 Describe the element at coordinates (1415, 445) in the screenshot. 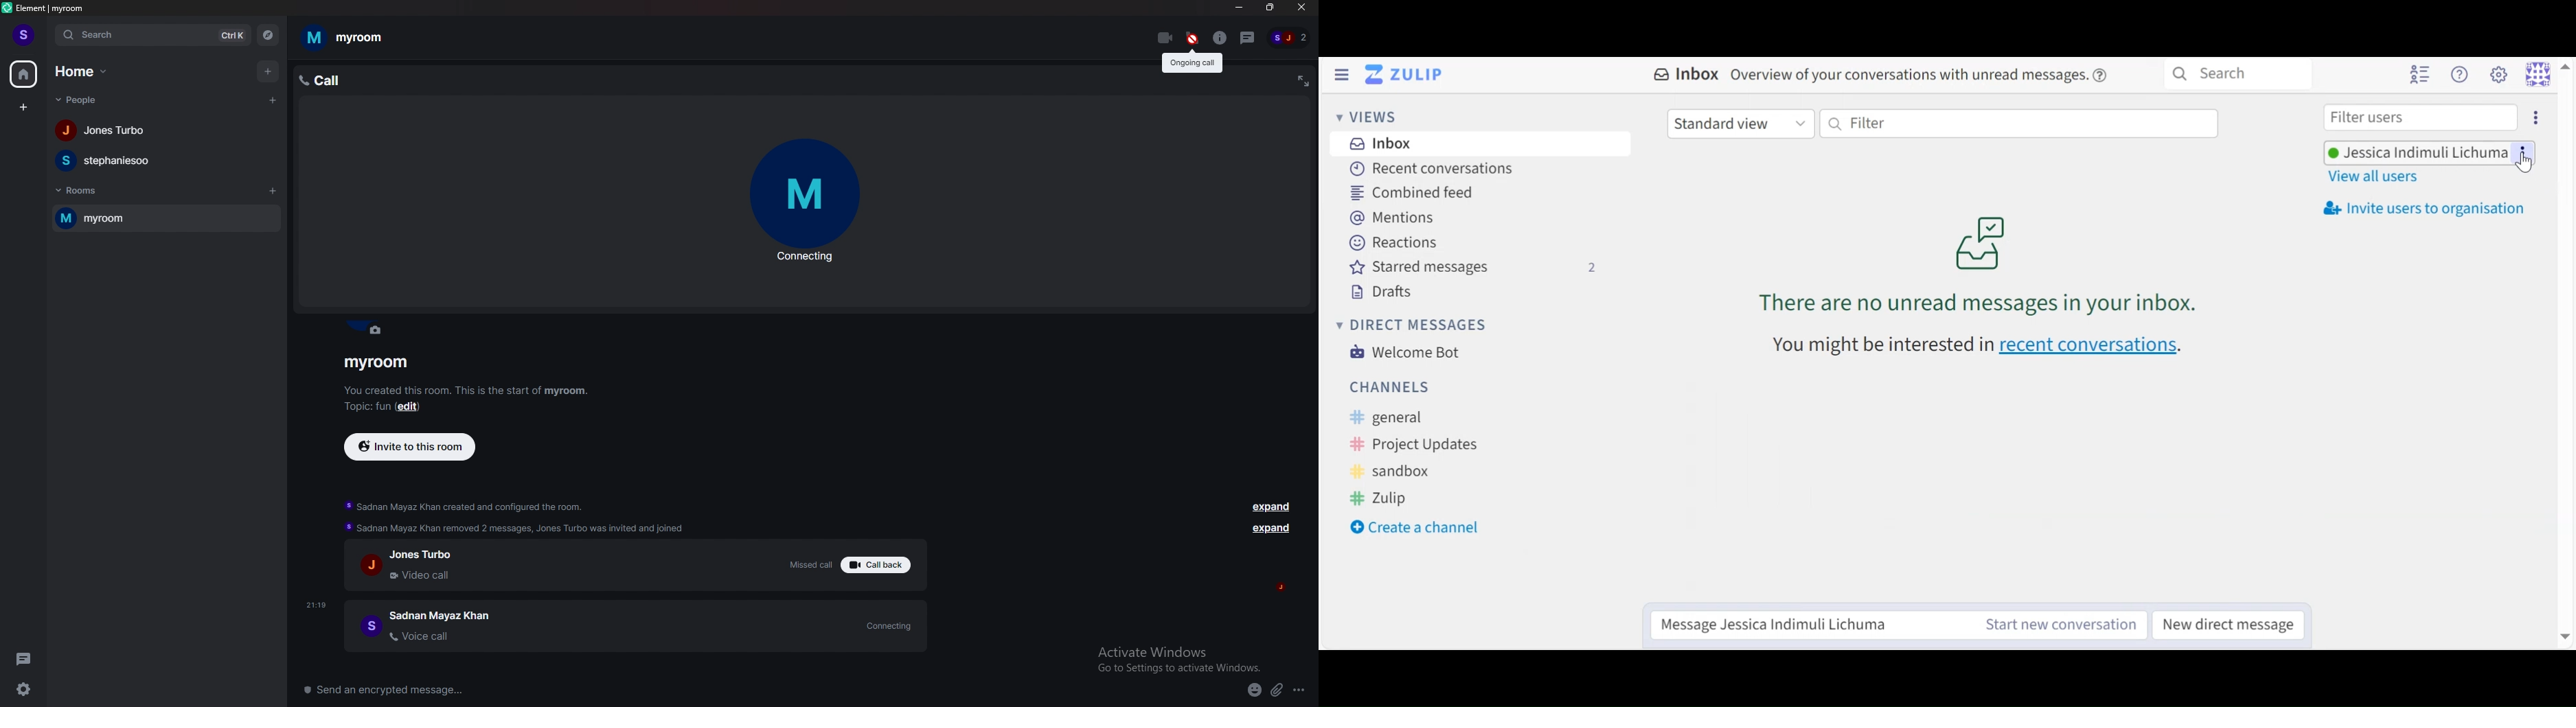

I see `project updates` at that location.